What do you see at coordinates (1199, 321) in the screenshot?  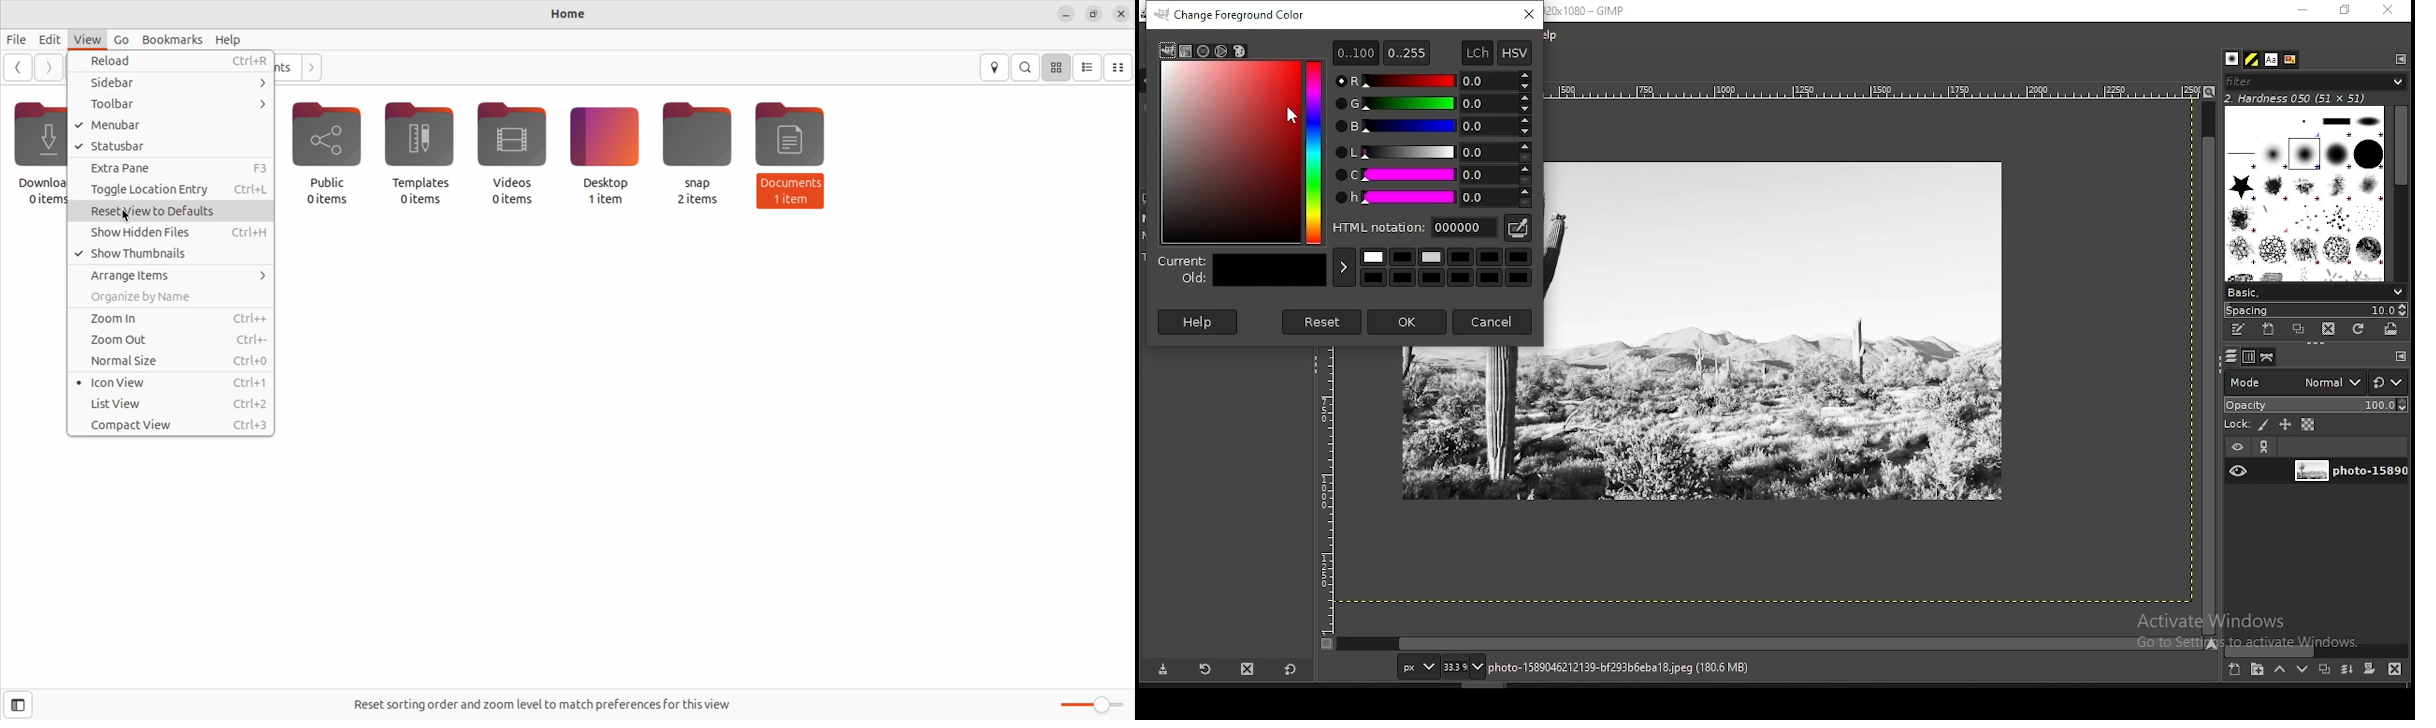 I see `help` at bounding box center [1199, 321].